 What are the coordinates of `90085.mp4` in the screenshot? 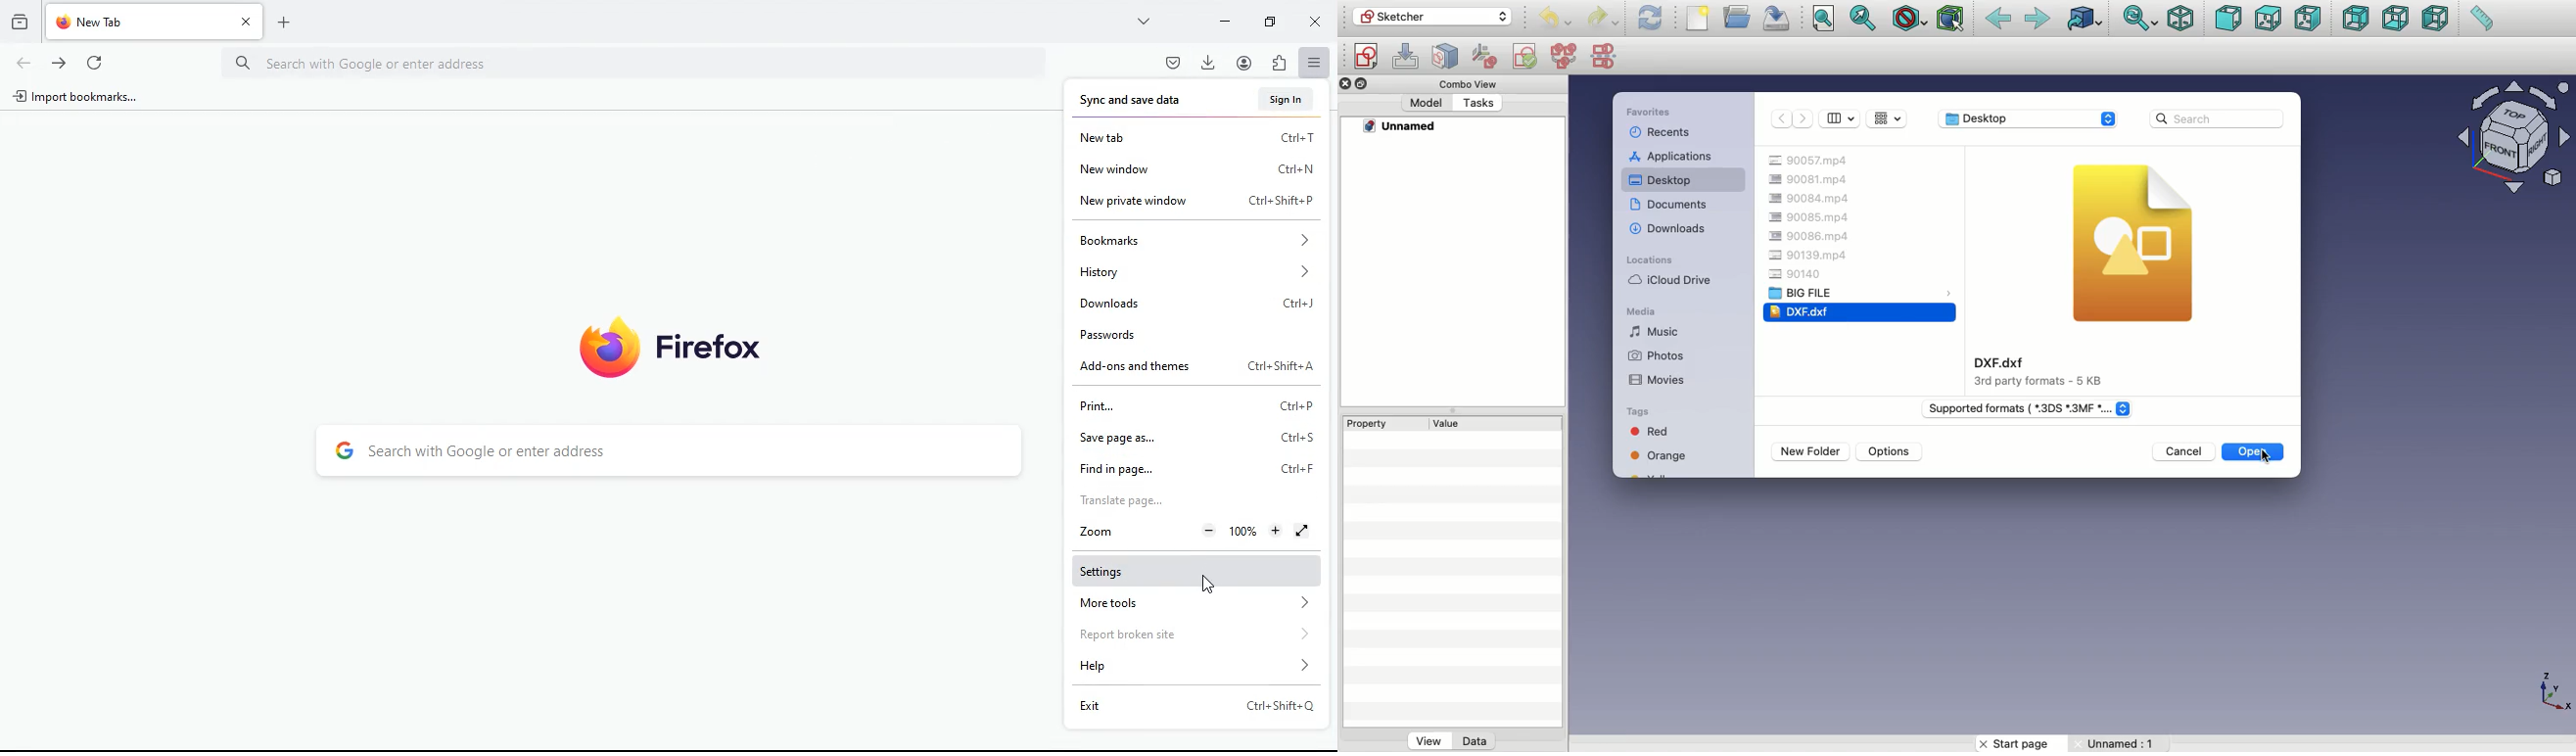 It's located at (1812, 216).